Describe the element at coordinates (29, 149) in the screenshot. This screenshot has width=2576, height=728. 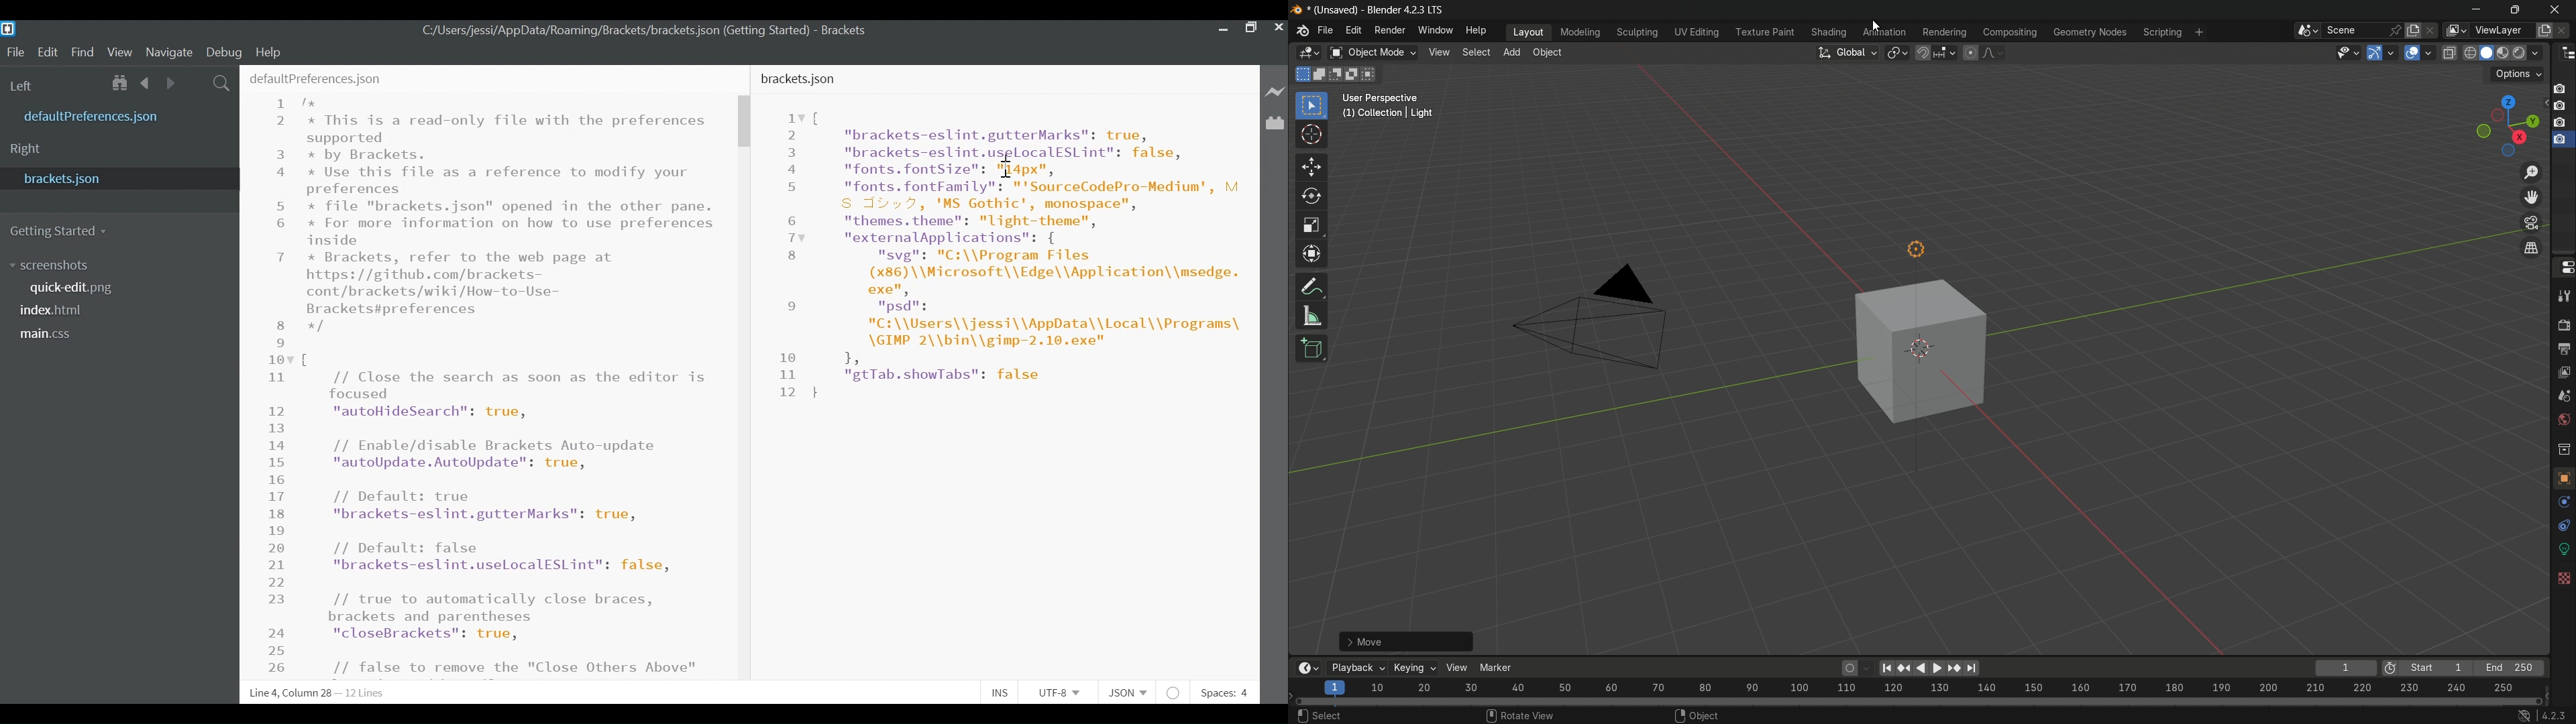
I see `Right` at that location.